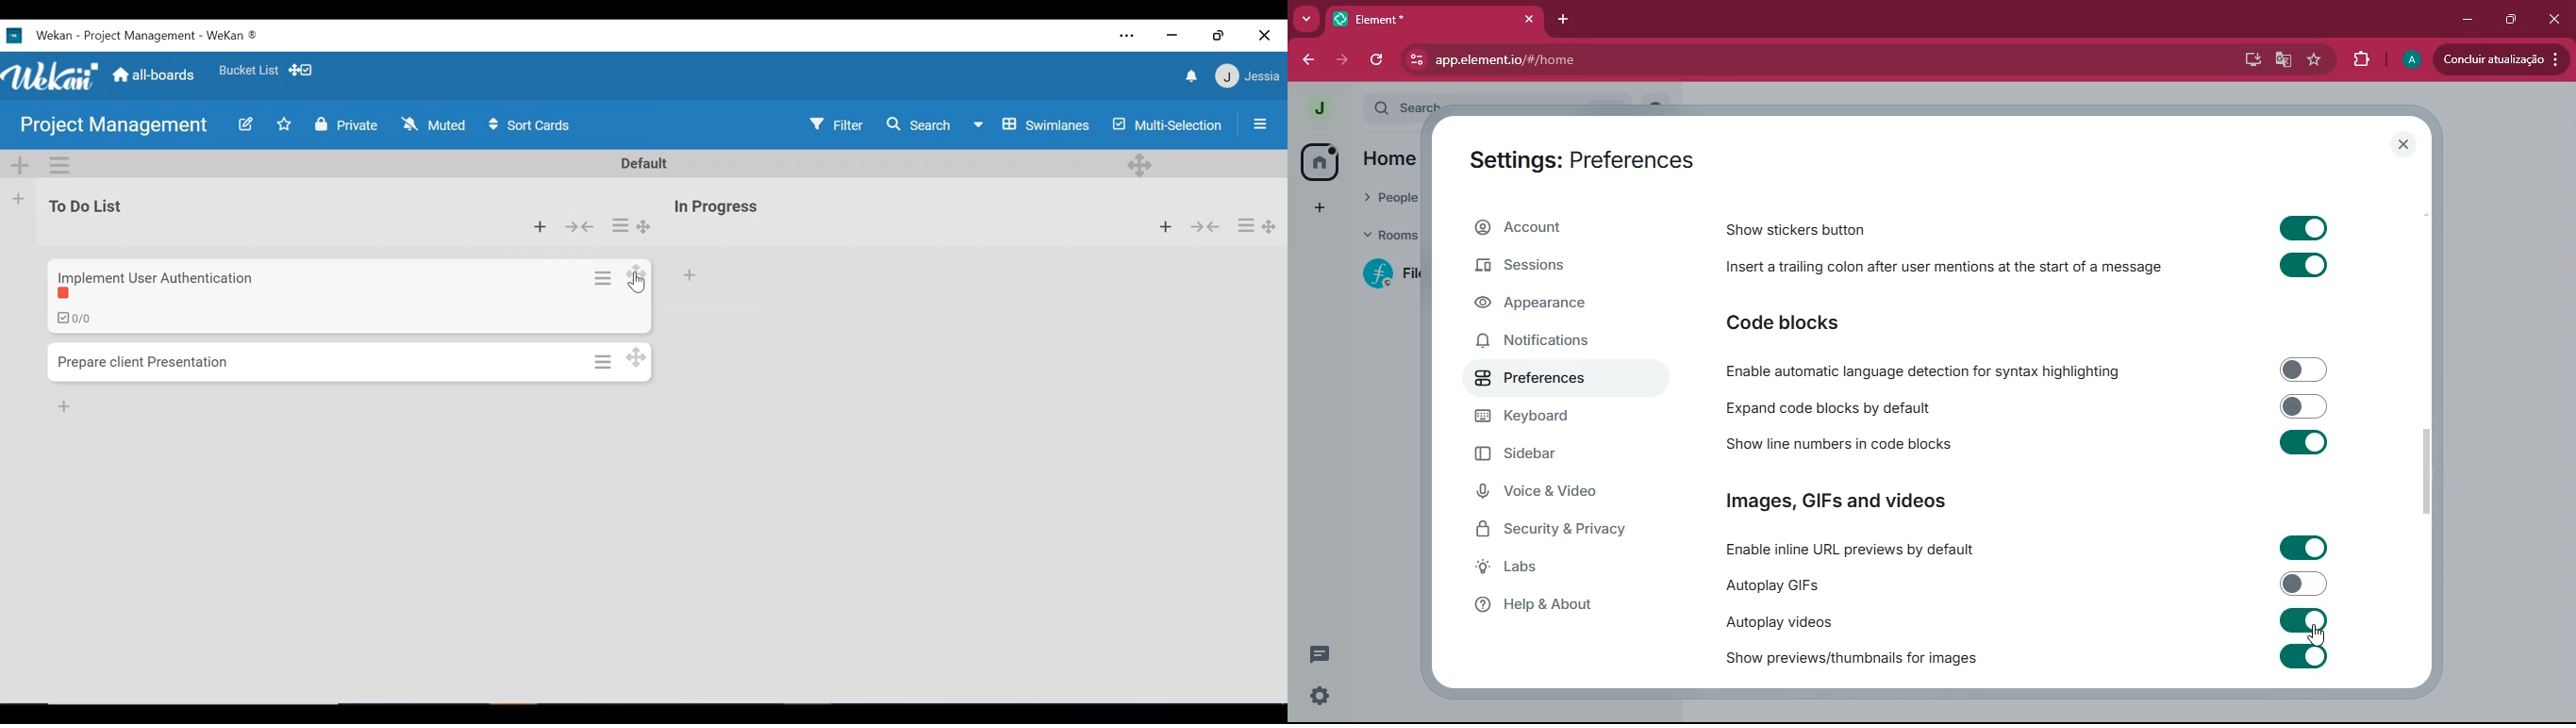 This screenshot has height=728, width=2576. I want to click on Label, so click(67, 294).